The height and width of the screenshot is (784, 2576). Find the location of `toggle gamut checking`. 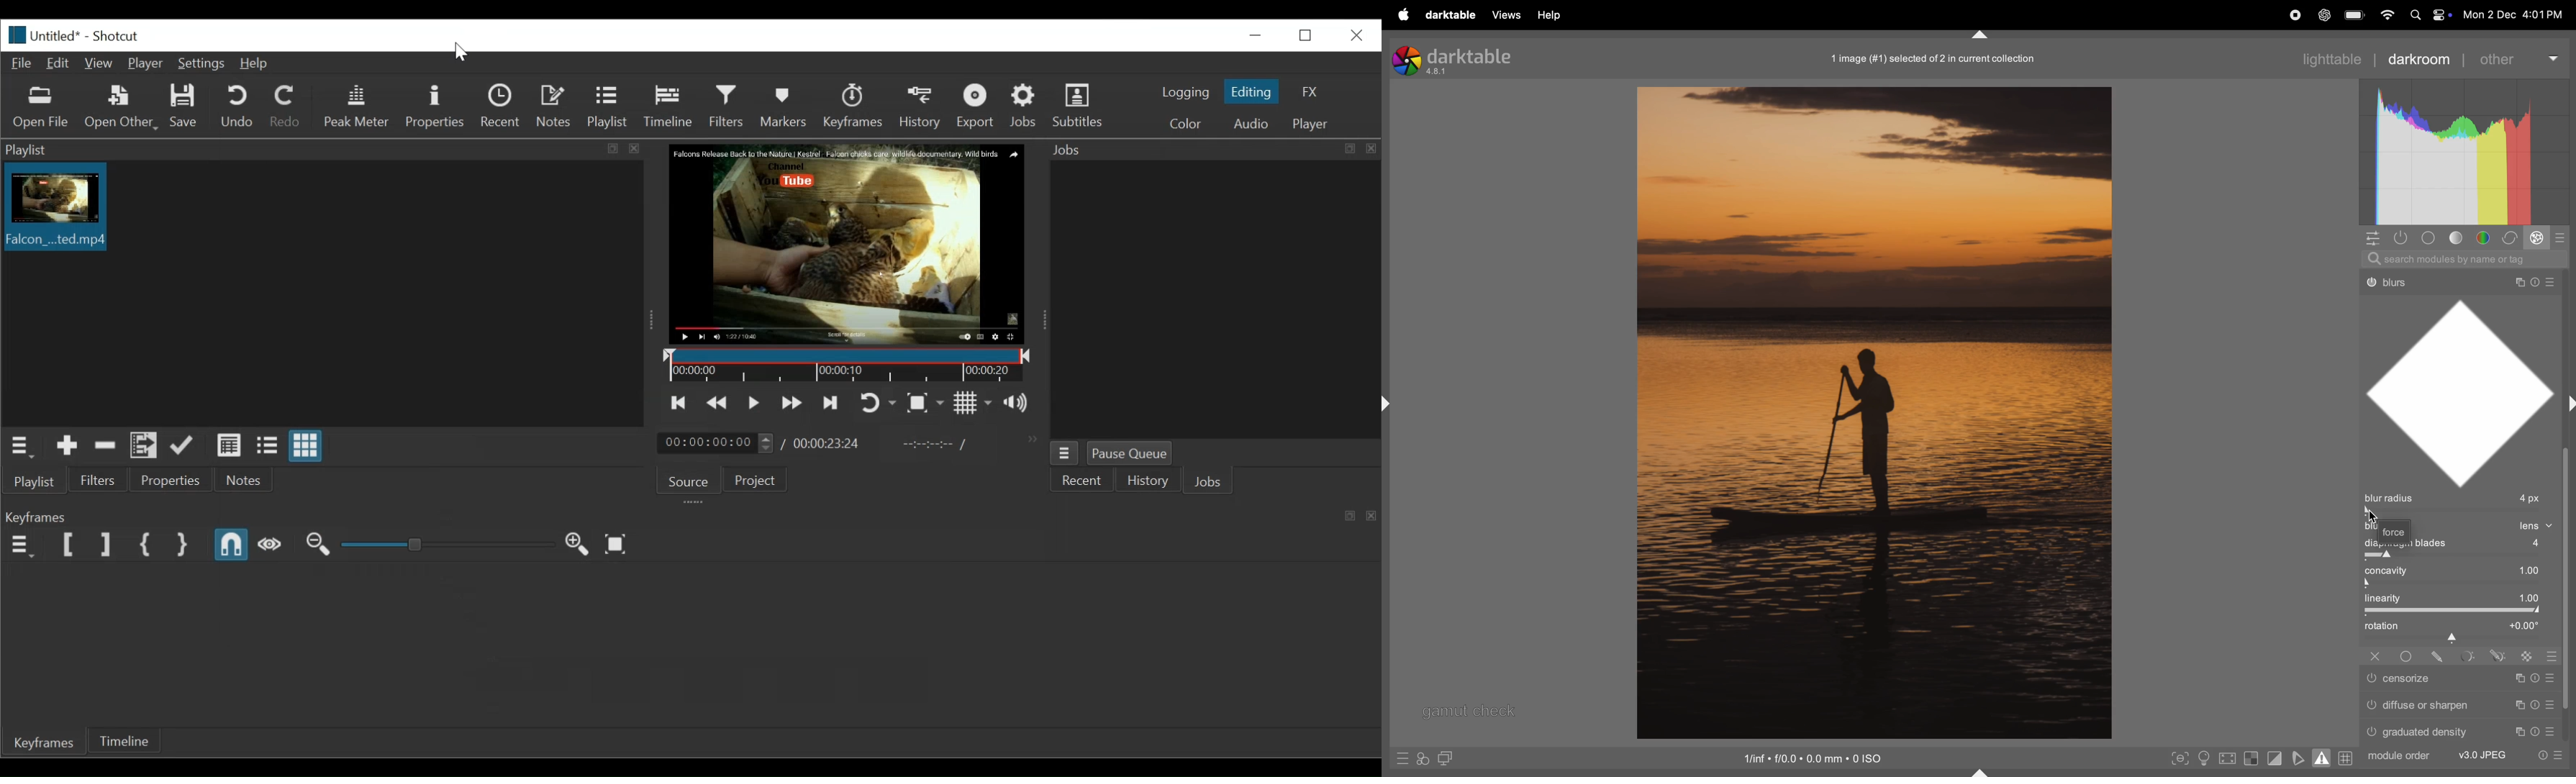

toggle gamut checking is located at coordinates (2323, 757).